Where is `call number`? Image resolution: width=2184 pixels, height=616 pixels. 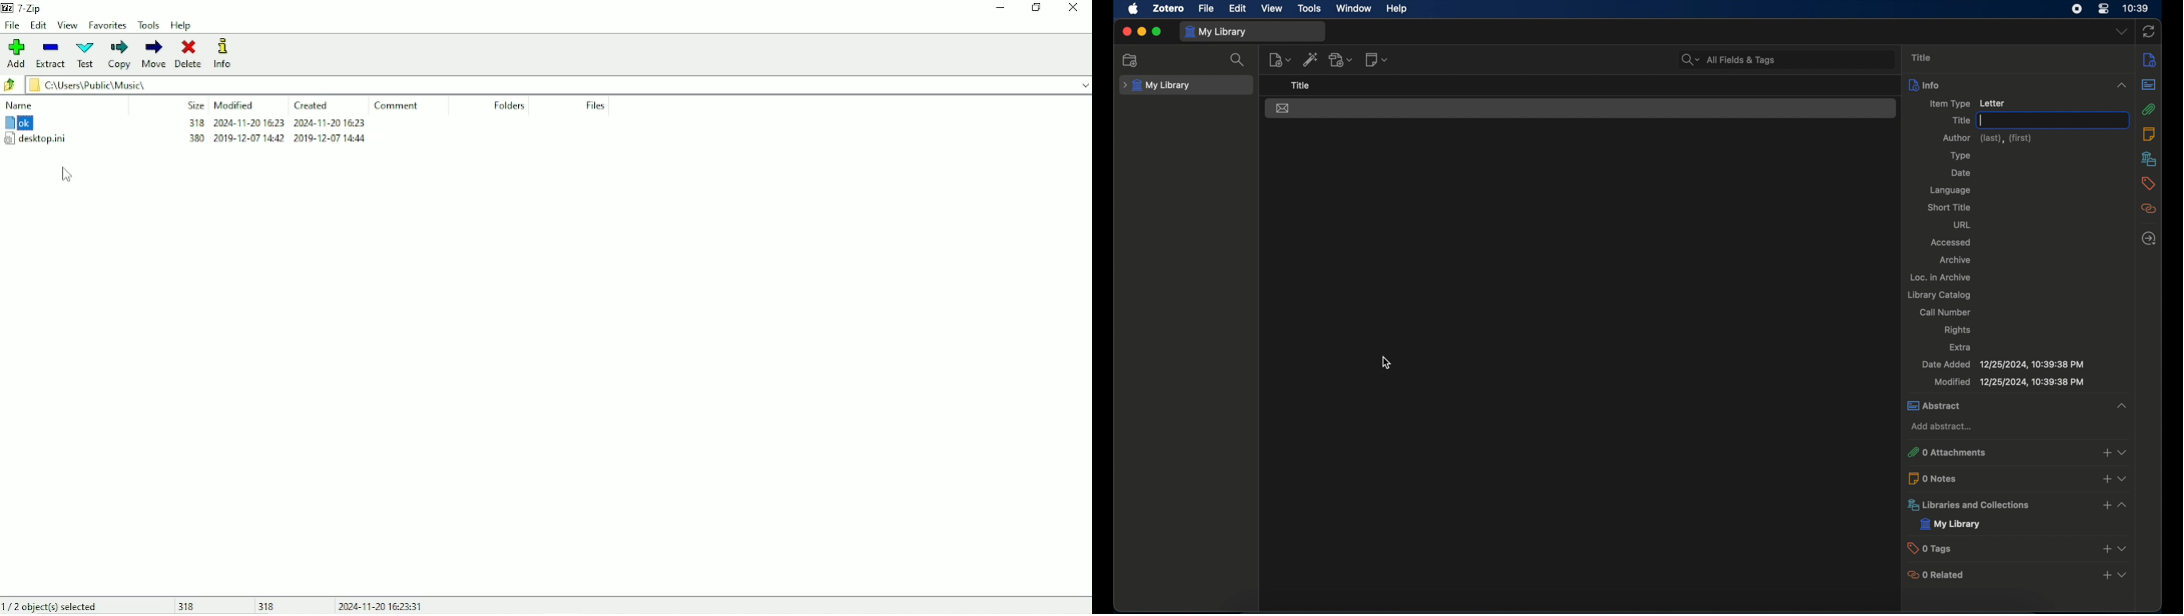
call number is located at coordinates (1946, 312).